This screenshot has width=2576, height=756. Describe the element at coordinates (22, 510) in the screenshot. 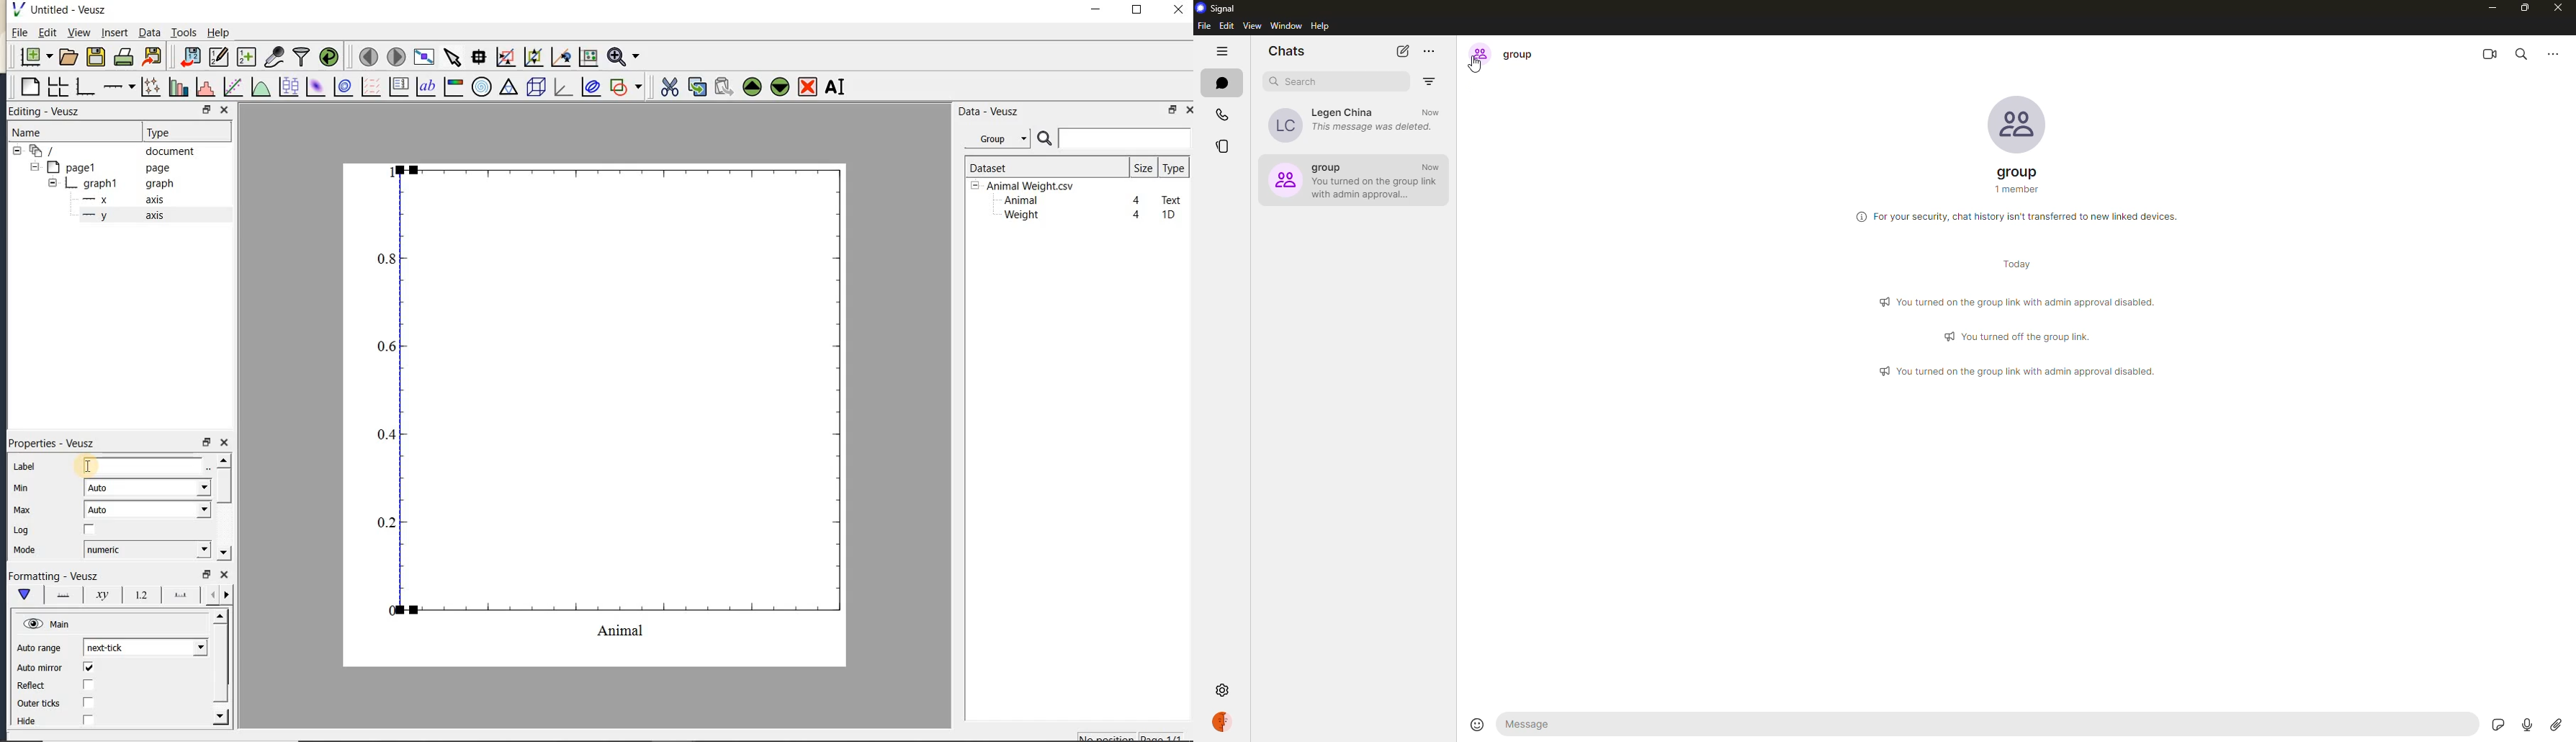

I see `Max` at that location.